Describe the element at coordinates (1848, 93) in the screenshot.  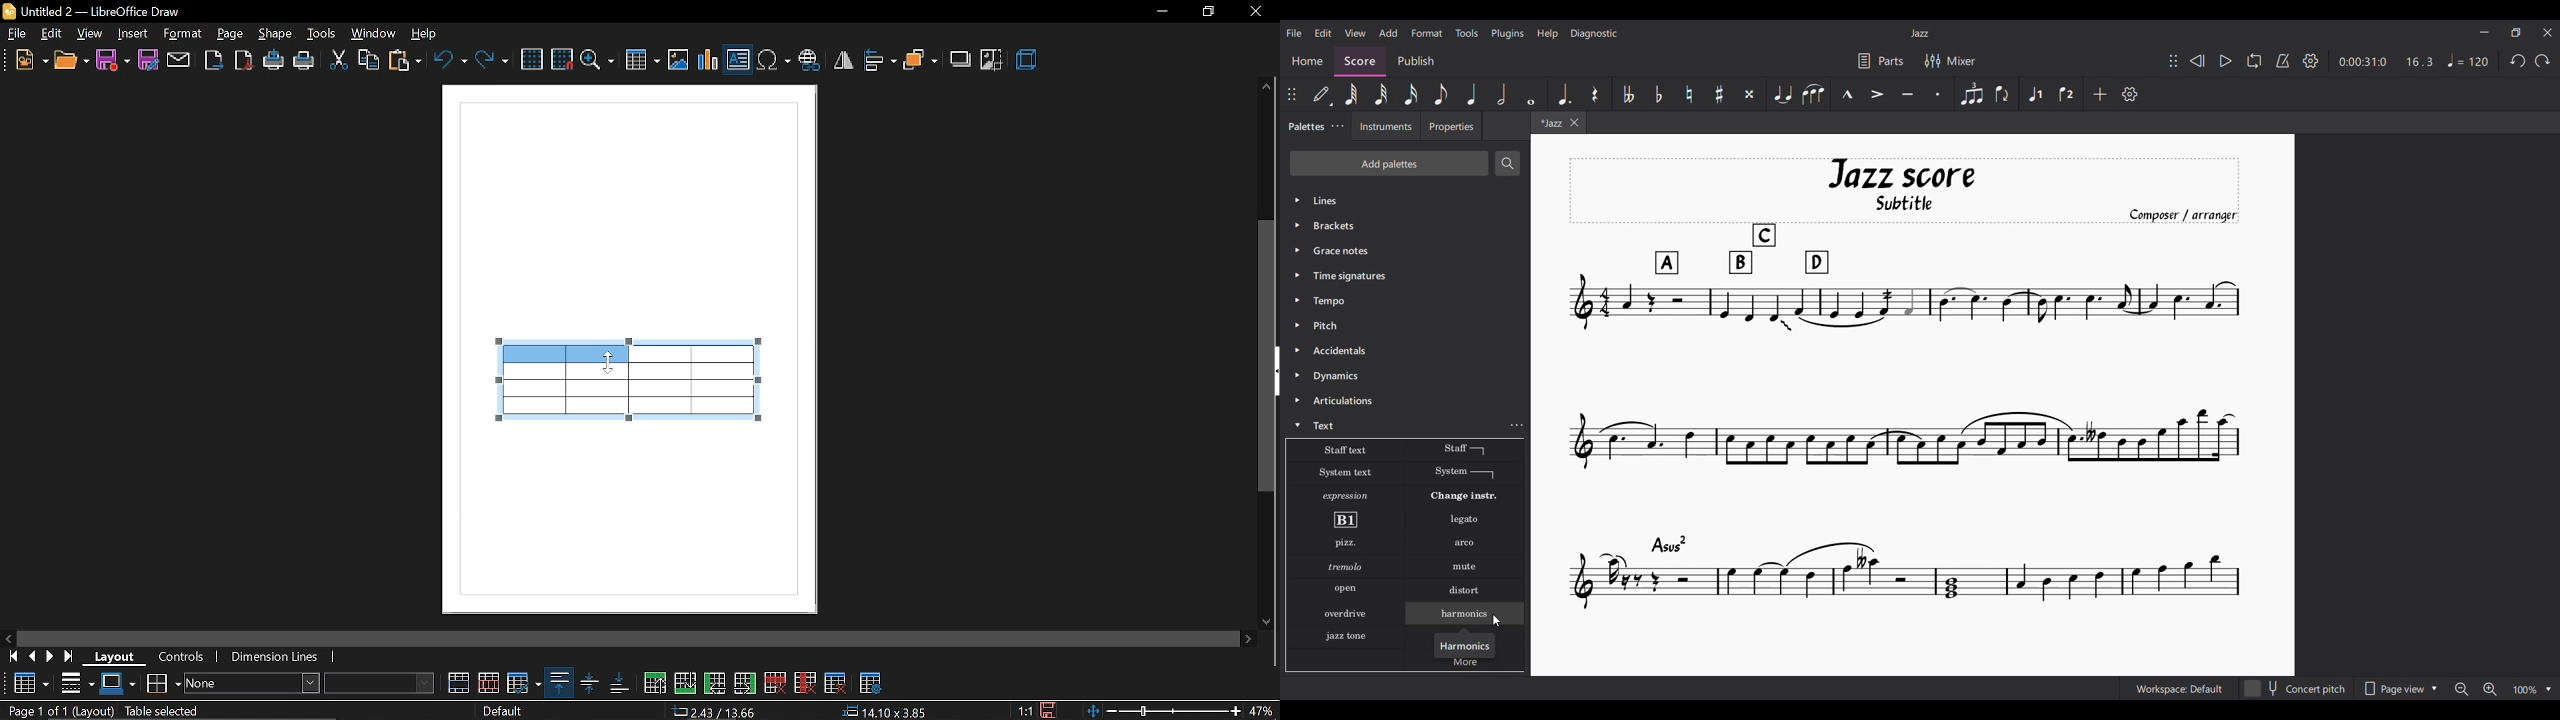
I see `Marcato` at that location.